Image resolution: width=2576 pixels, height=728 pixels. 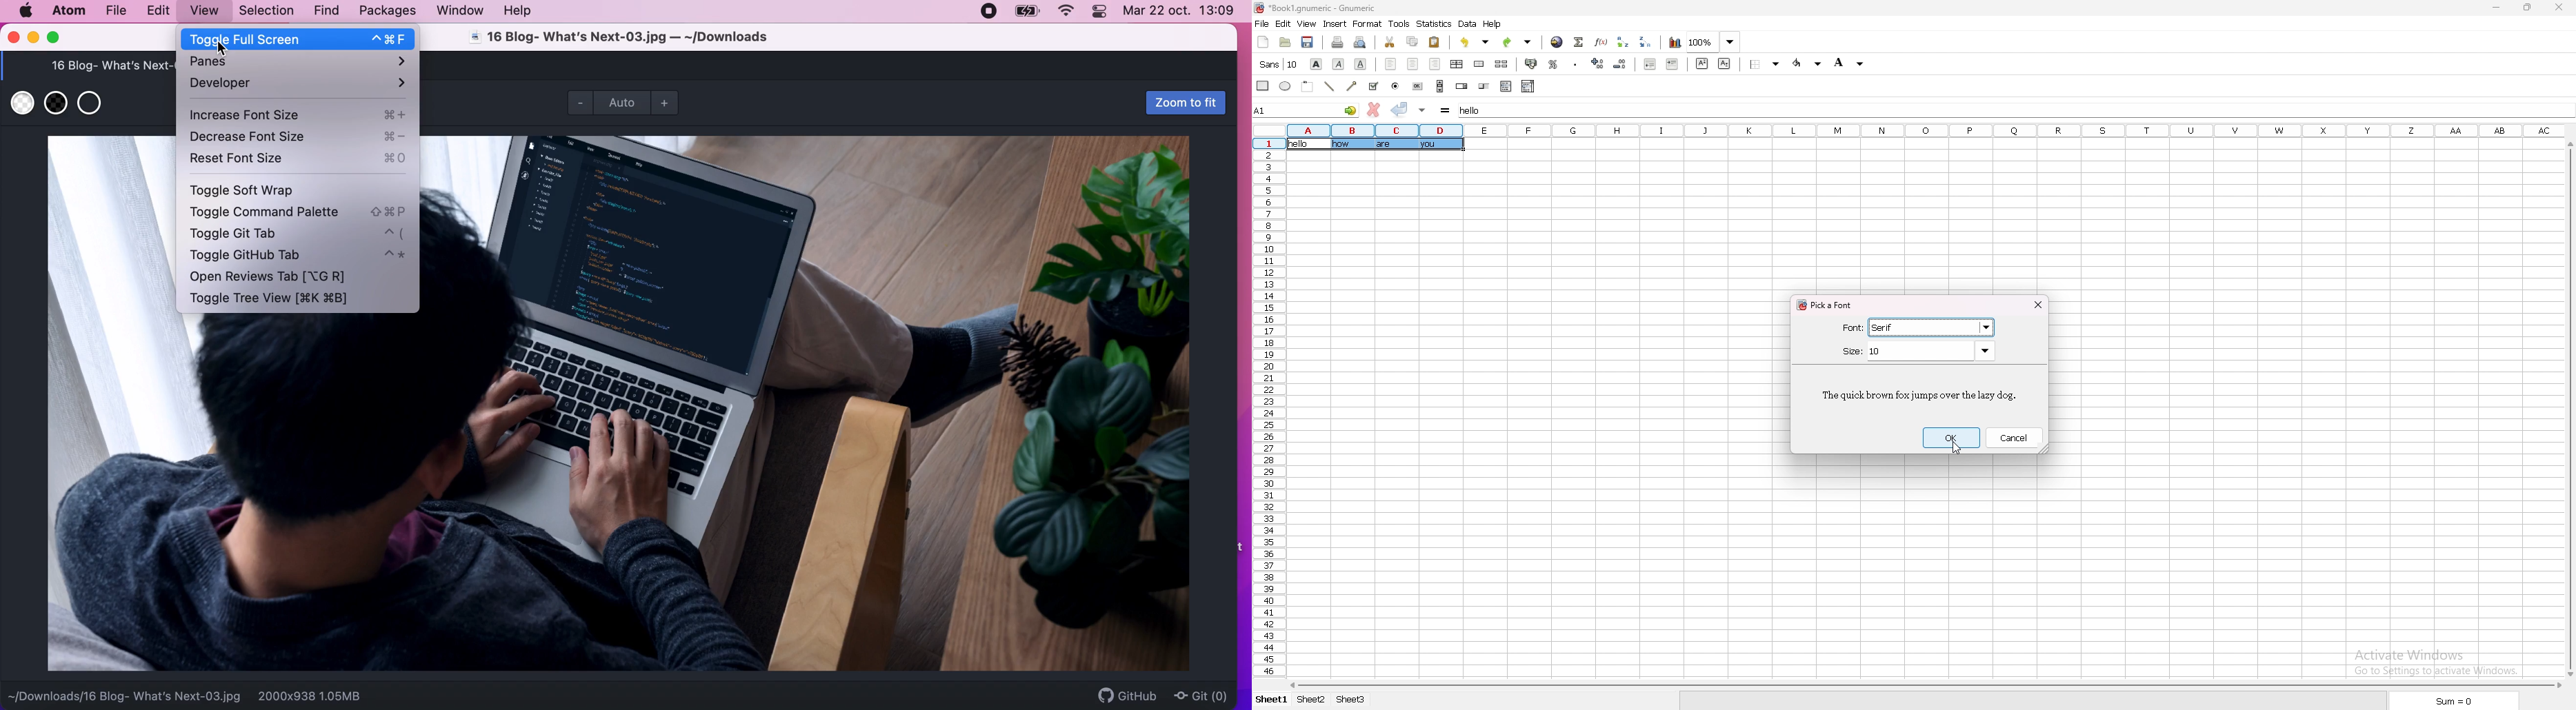 I want to click on resize, so click(x=2530, y=7).